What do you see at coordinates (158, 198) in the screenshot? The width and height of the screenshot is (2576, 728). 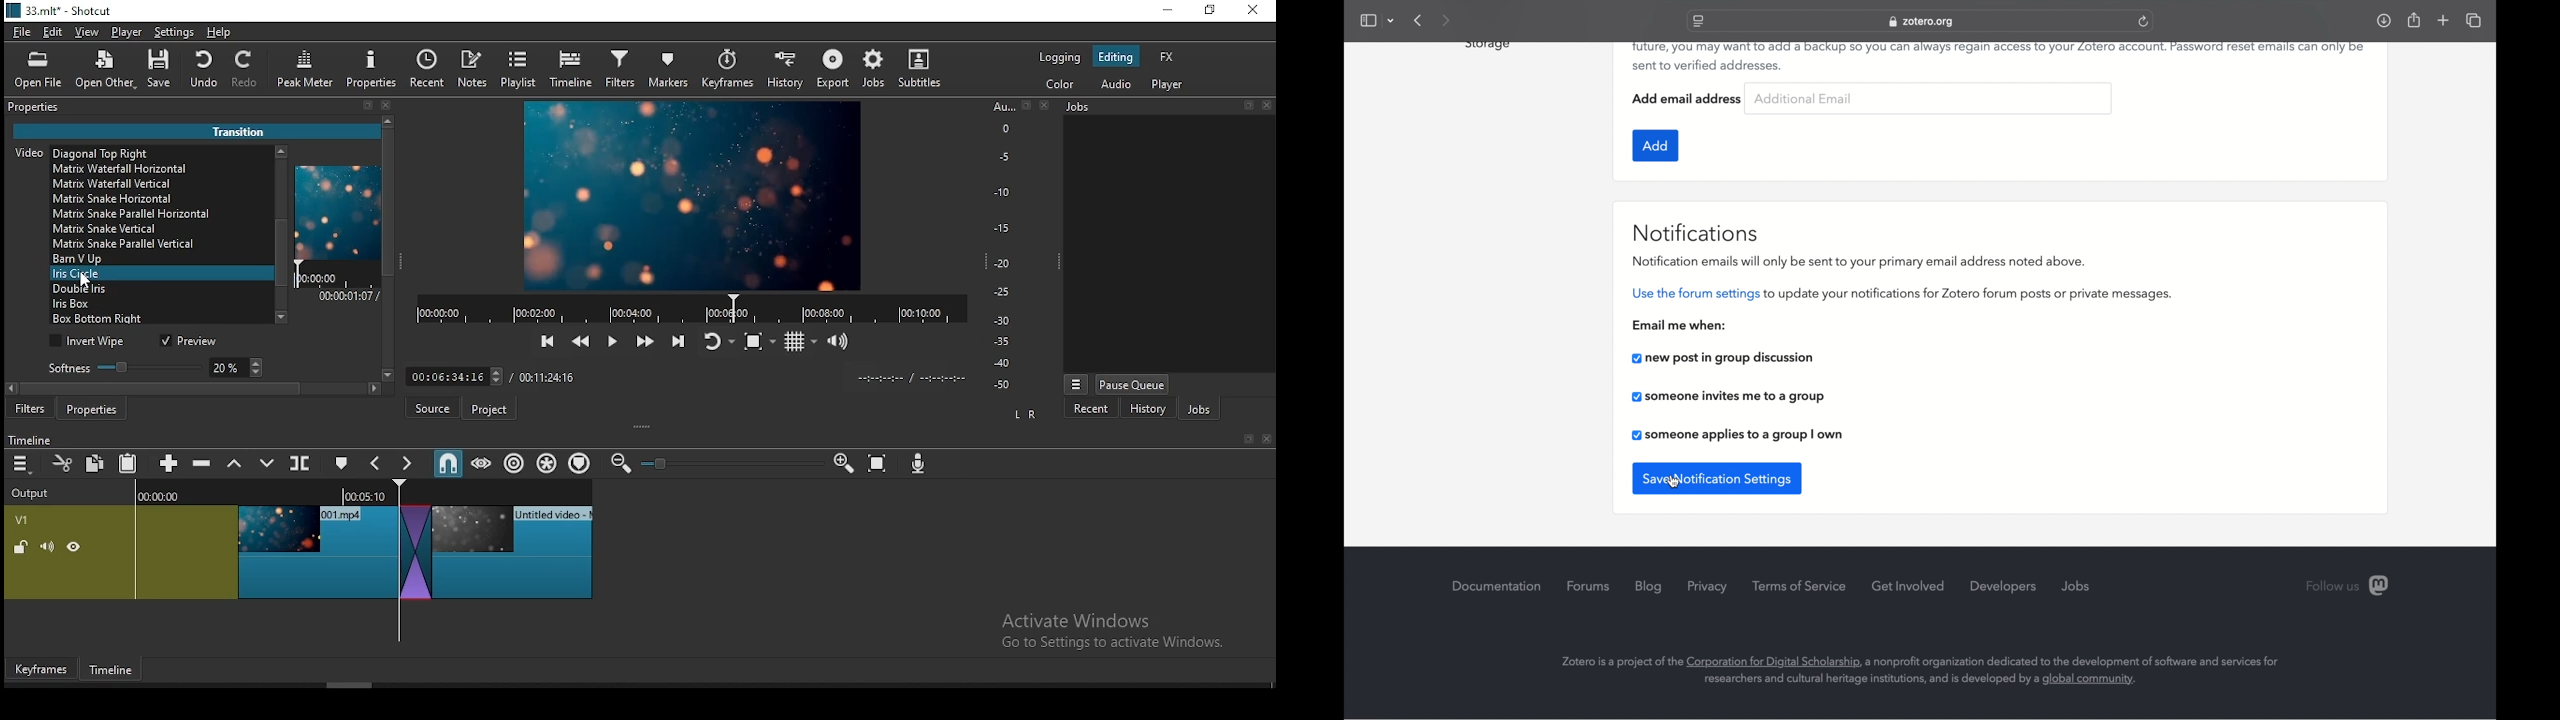 I see `transition option` at bounding box center [158, 198].